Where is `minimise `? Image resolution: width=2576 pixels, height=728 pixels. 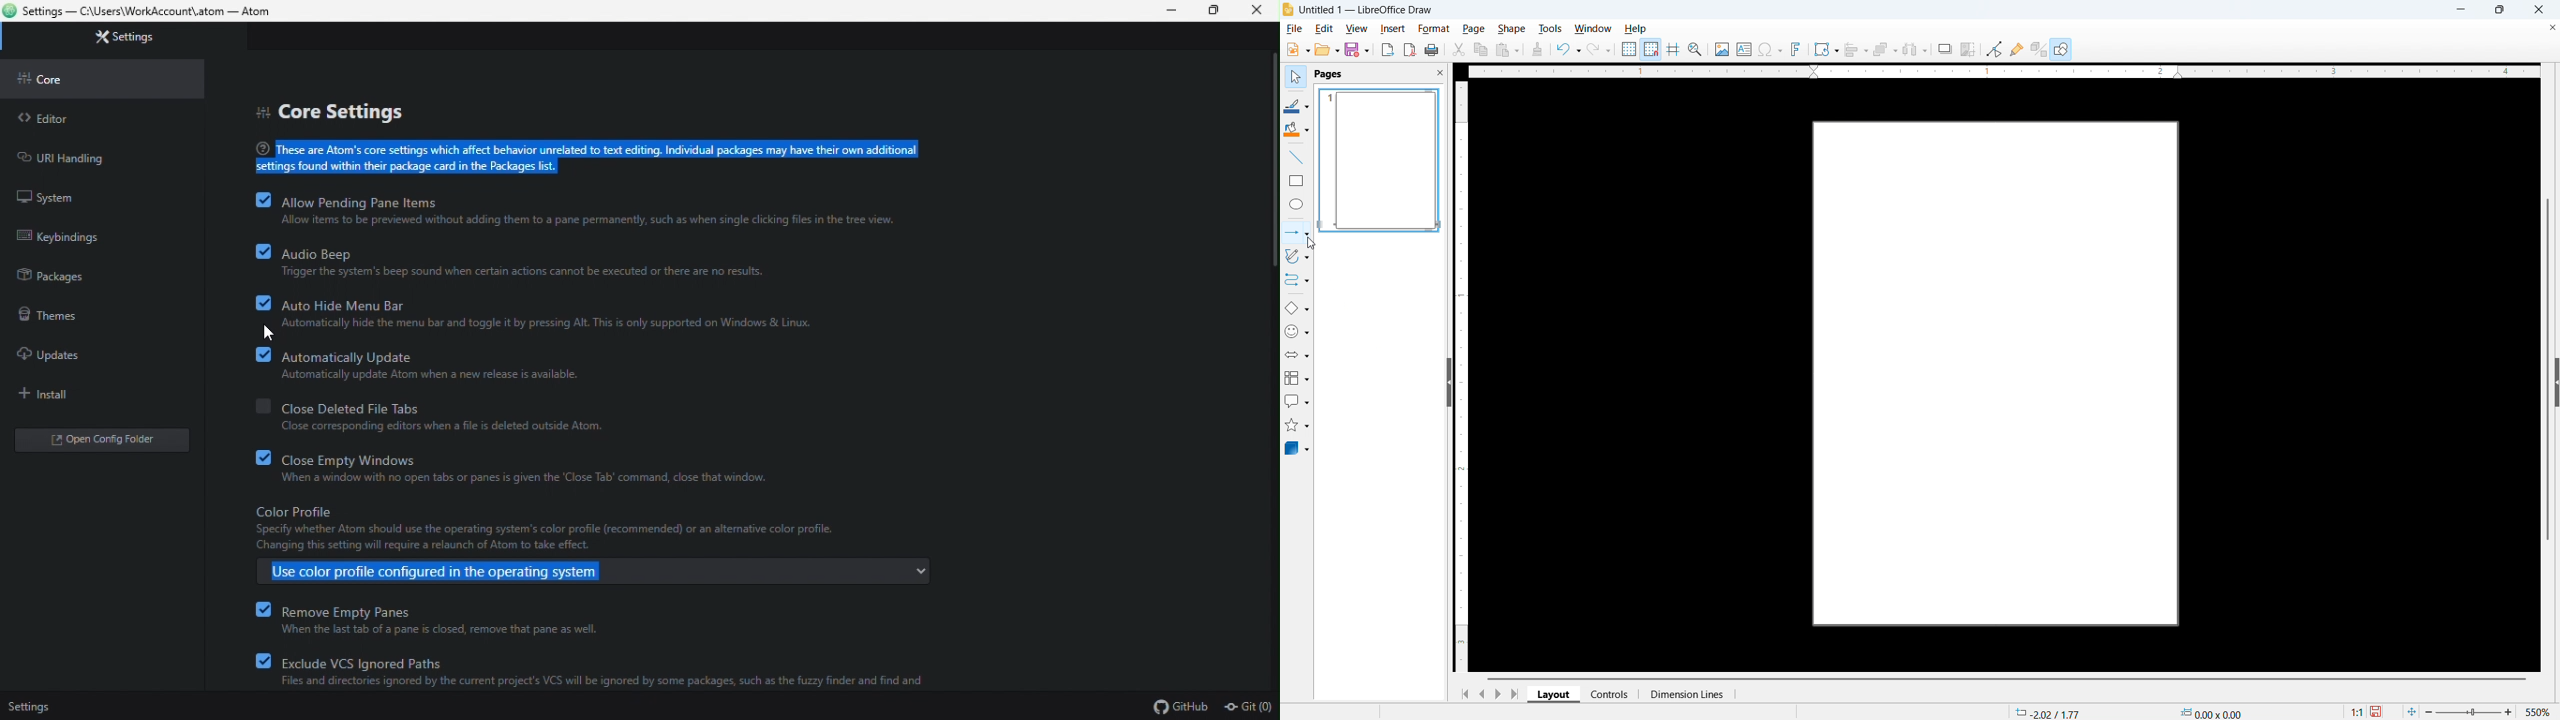 minimise  is located at coordinates (2460, 9).